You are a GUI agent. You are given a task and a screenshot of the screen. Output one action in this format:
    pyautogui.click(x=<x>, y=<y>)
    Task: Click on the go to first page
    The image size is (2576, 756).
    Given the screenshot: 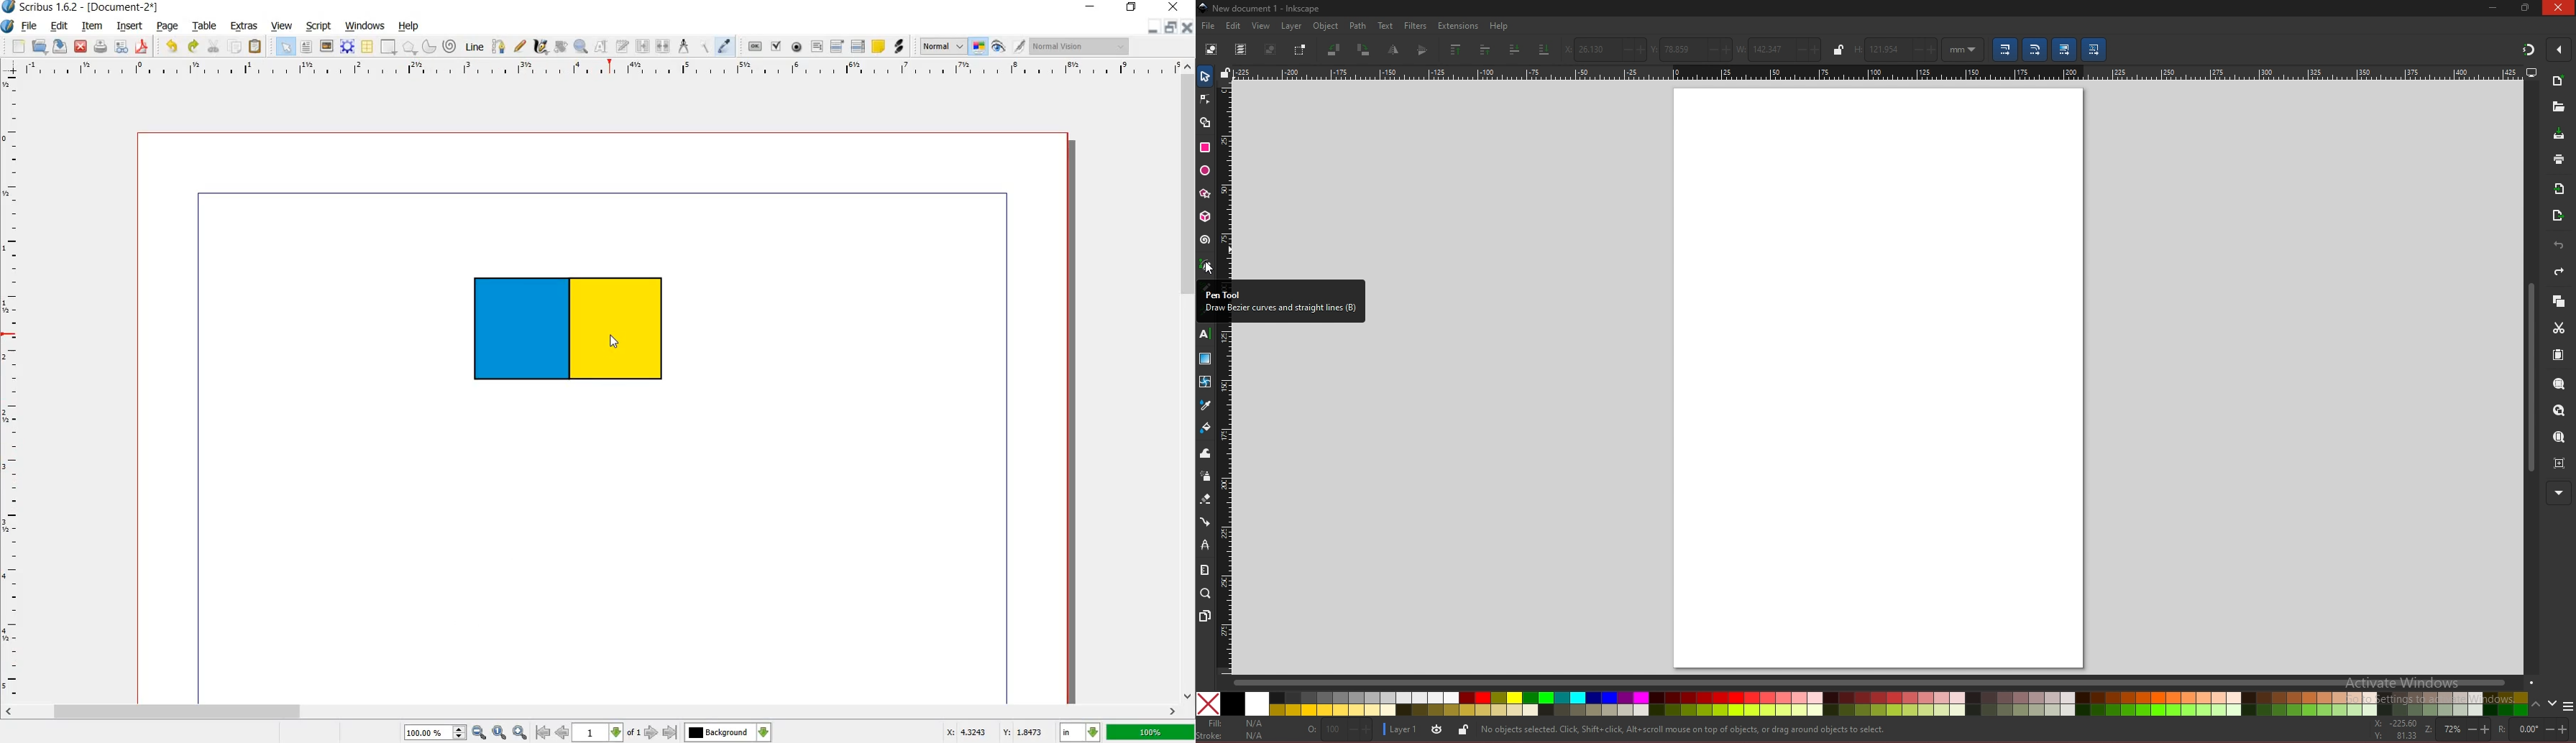 What is the action you would take?
    pyautogui.click(x=543, y=732)
    